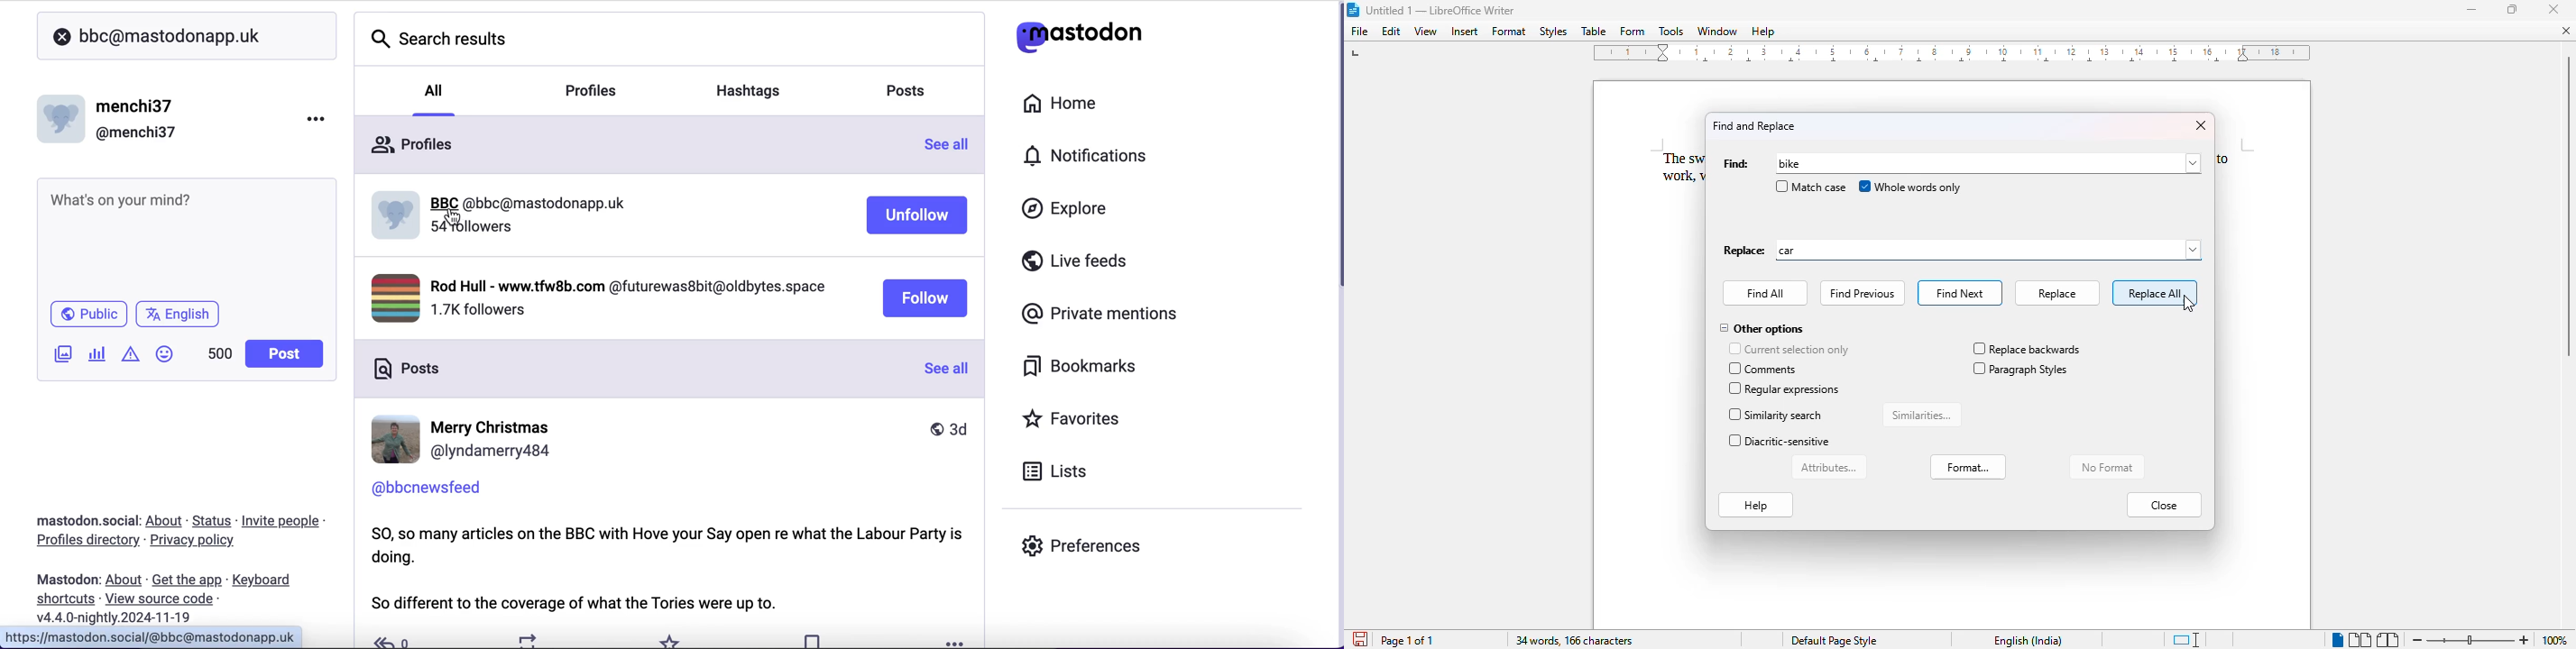 The height and width of the screenshot is (672, 2576). What do you see at coordinates (2563, 32) in the screenshot?
I see `close` at bounding box center [2563, 32].